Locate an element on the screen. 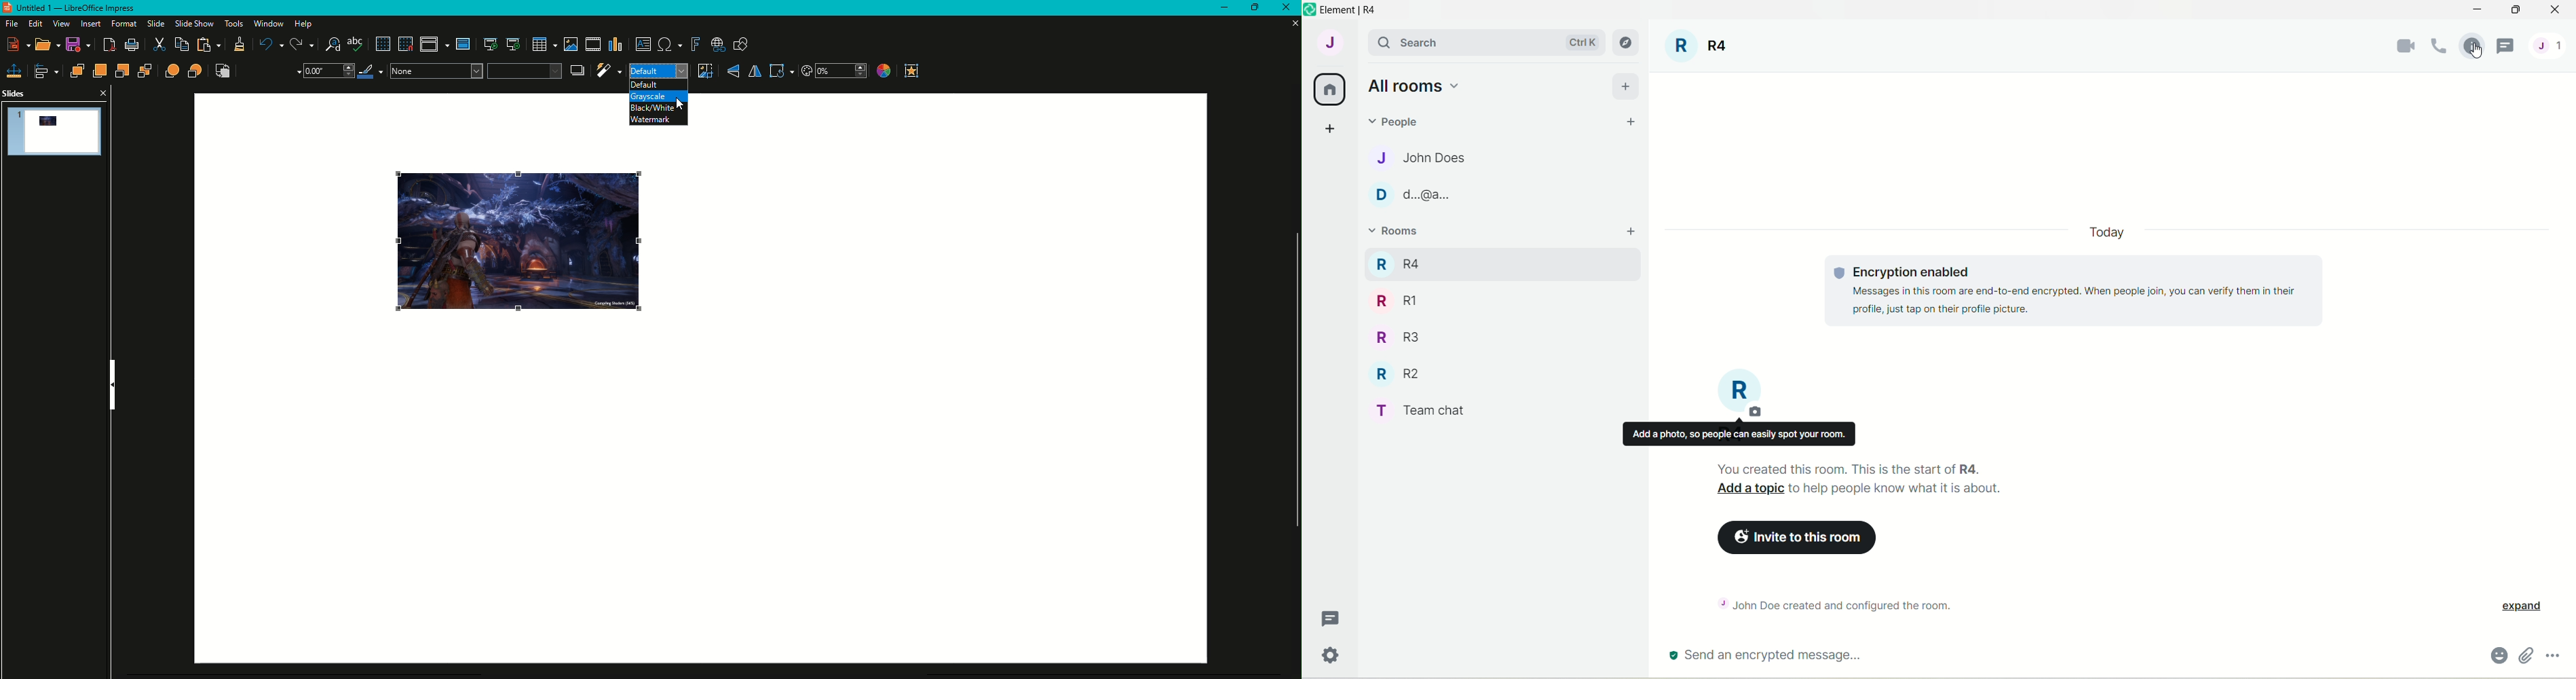 The image size is (2576, 700). In front is located at coordinates (173, 71).